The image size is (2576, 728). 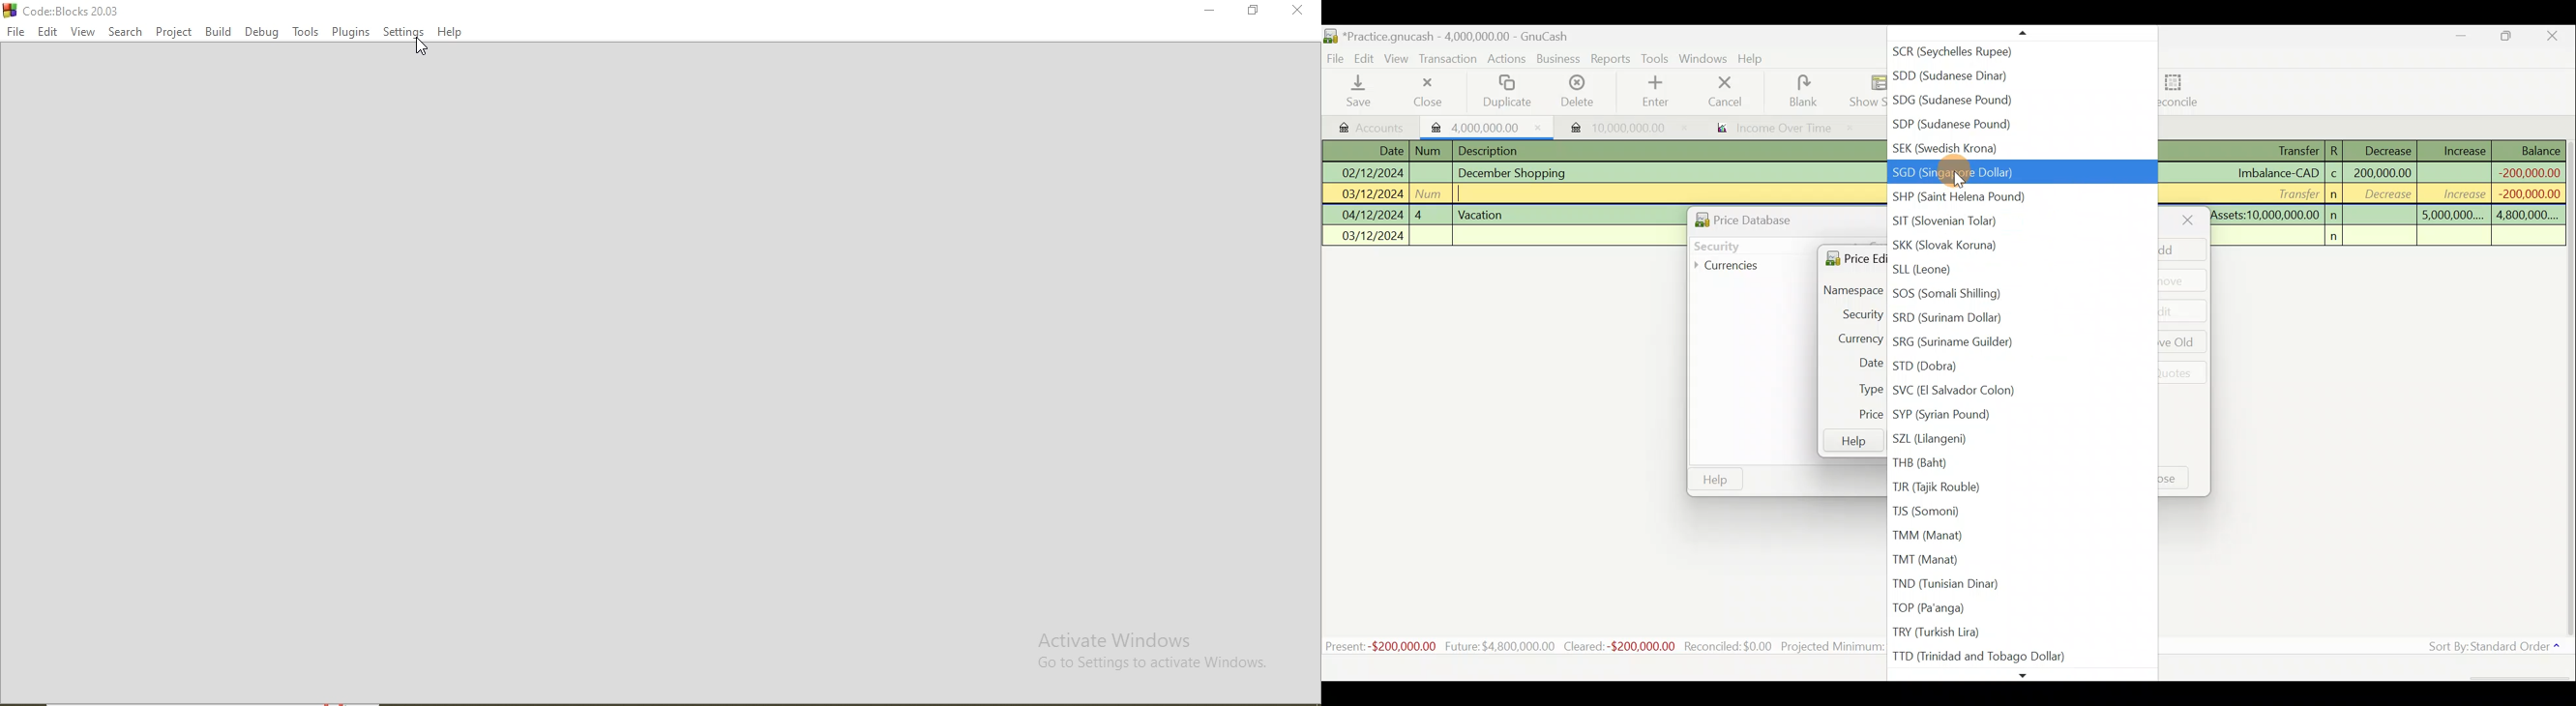 I want to click on Price database, so click(x=1773, y=218).